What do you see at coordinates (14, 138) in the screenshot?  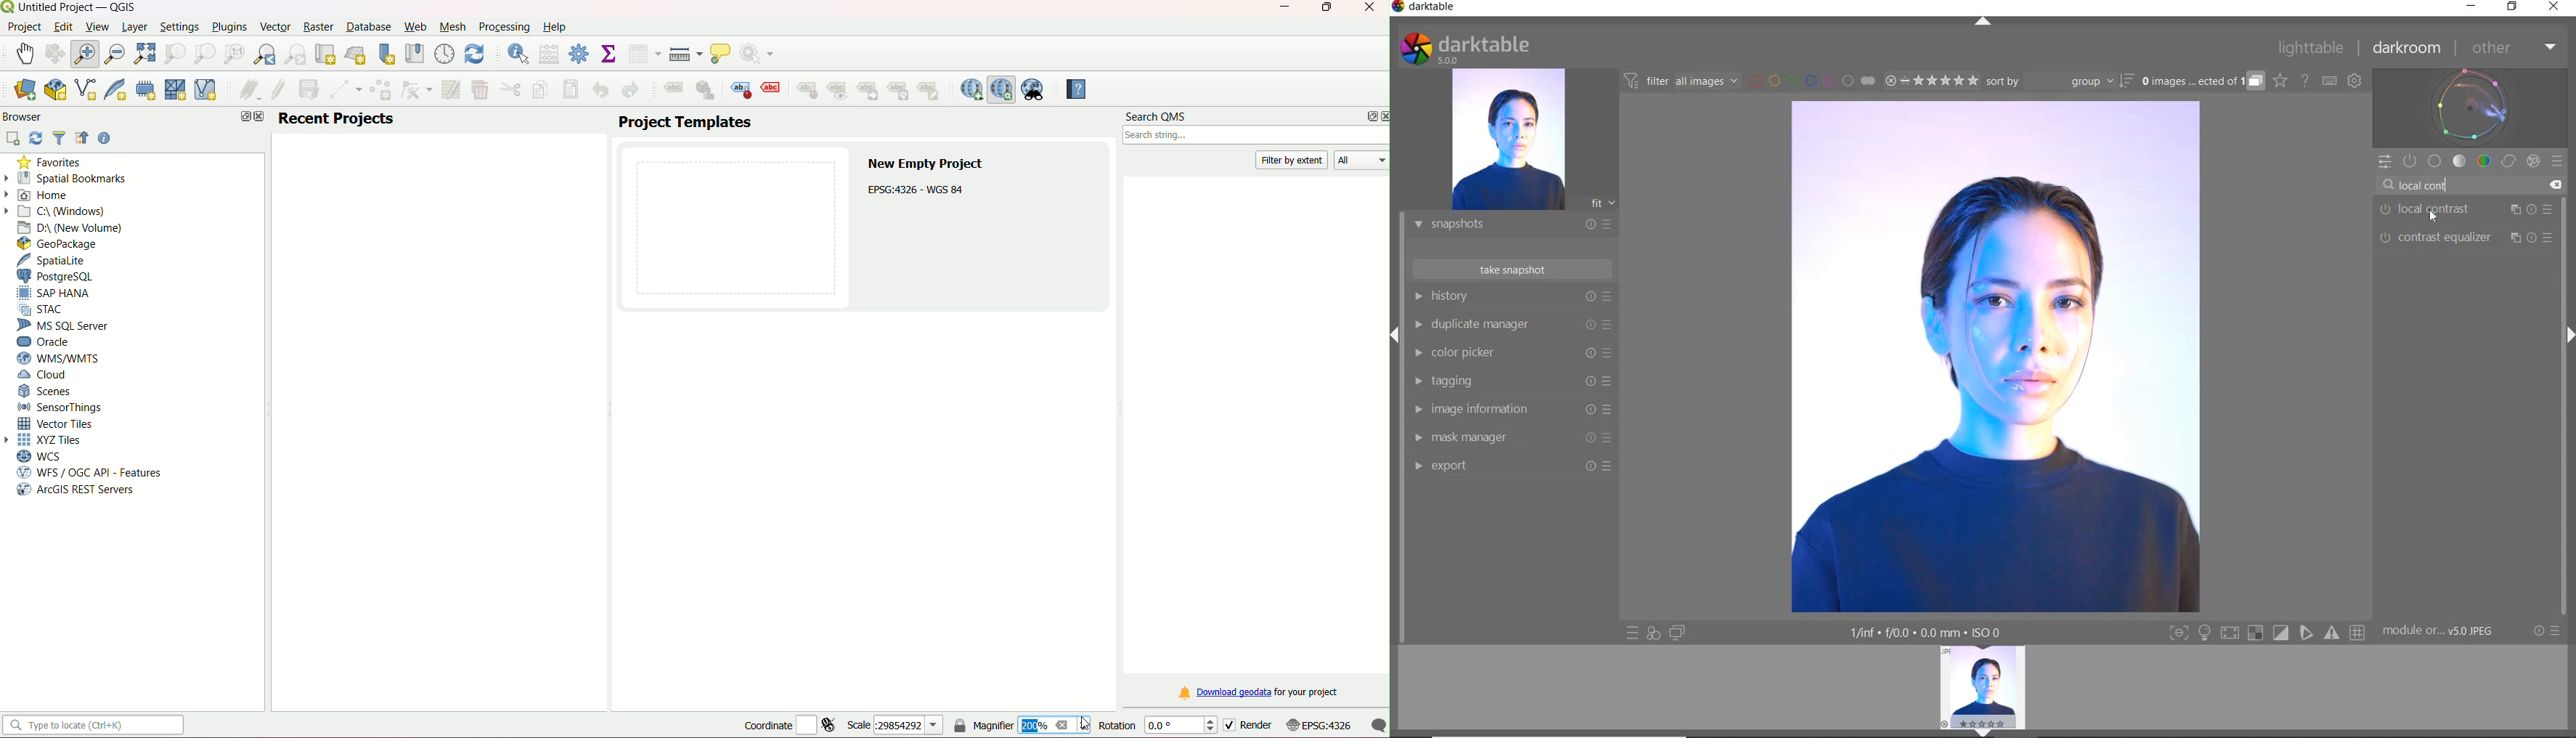 I see `add selected layer` at bounding box center [14, 138].